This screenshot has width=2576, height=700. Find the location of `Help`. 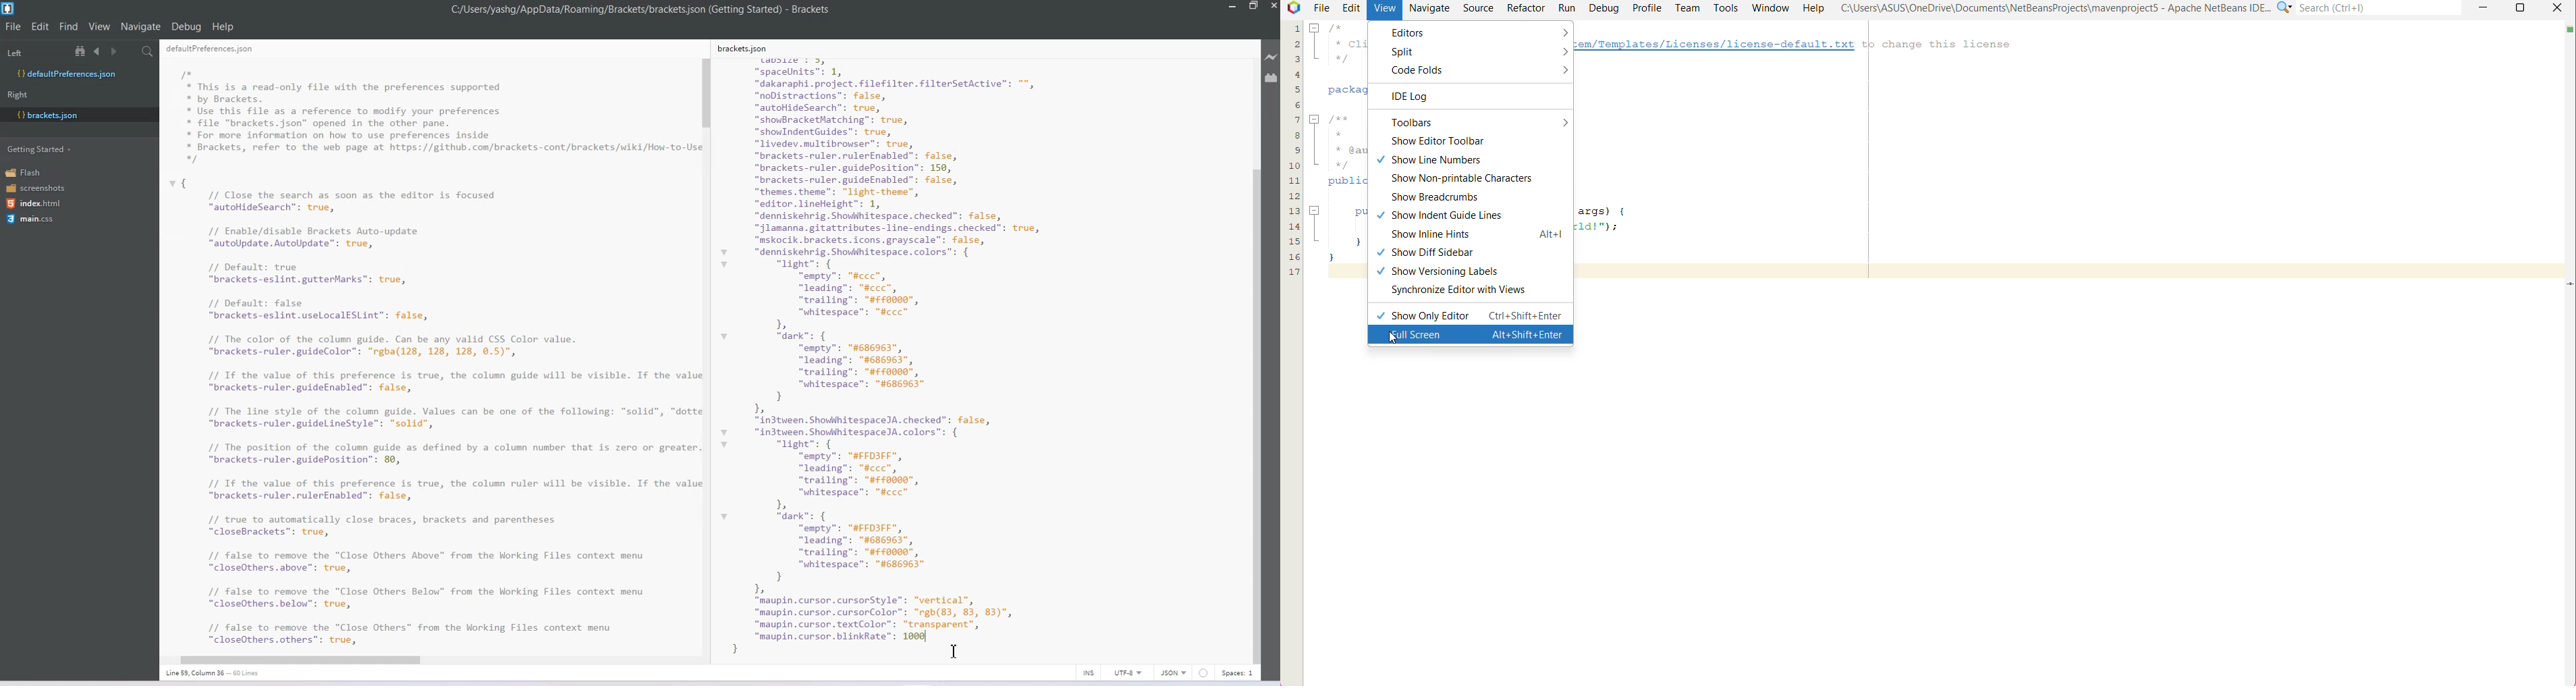

Help is located at coordinates (223, 27).